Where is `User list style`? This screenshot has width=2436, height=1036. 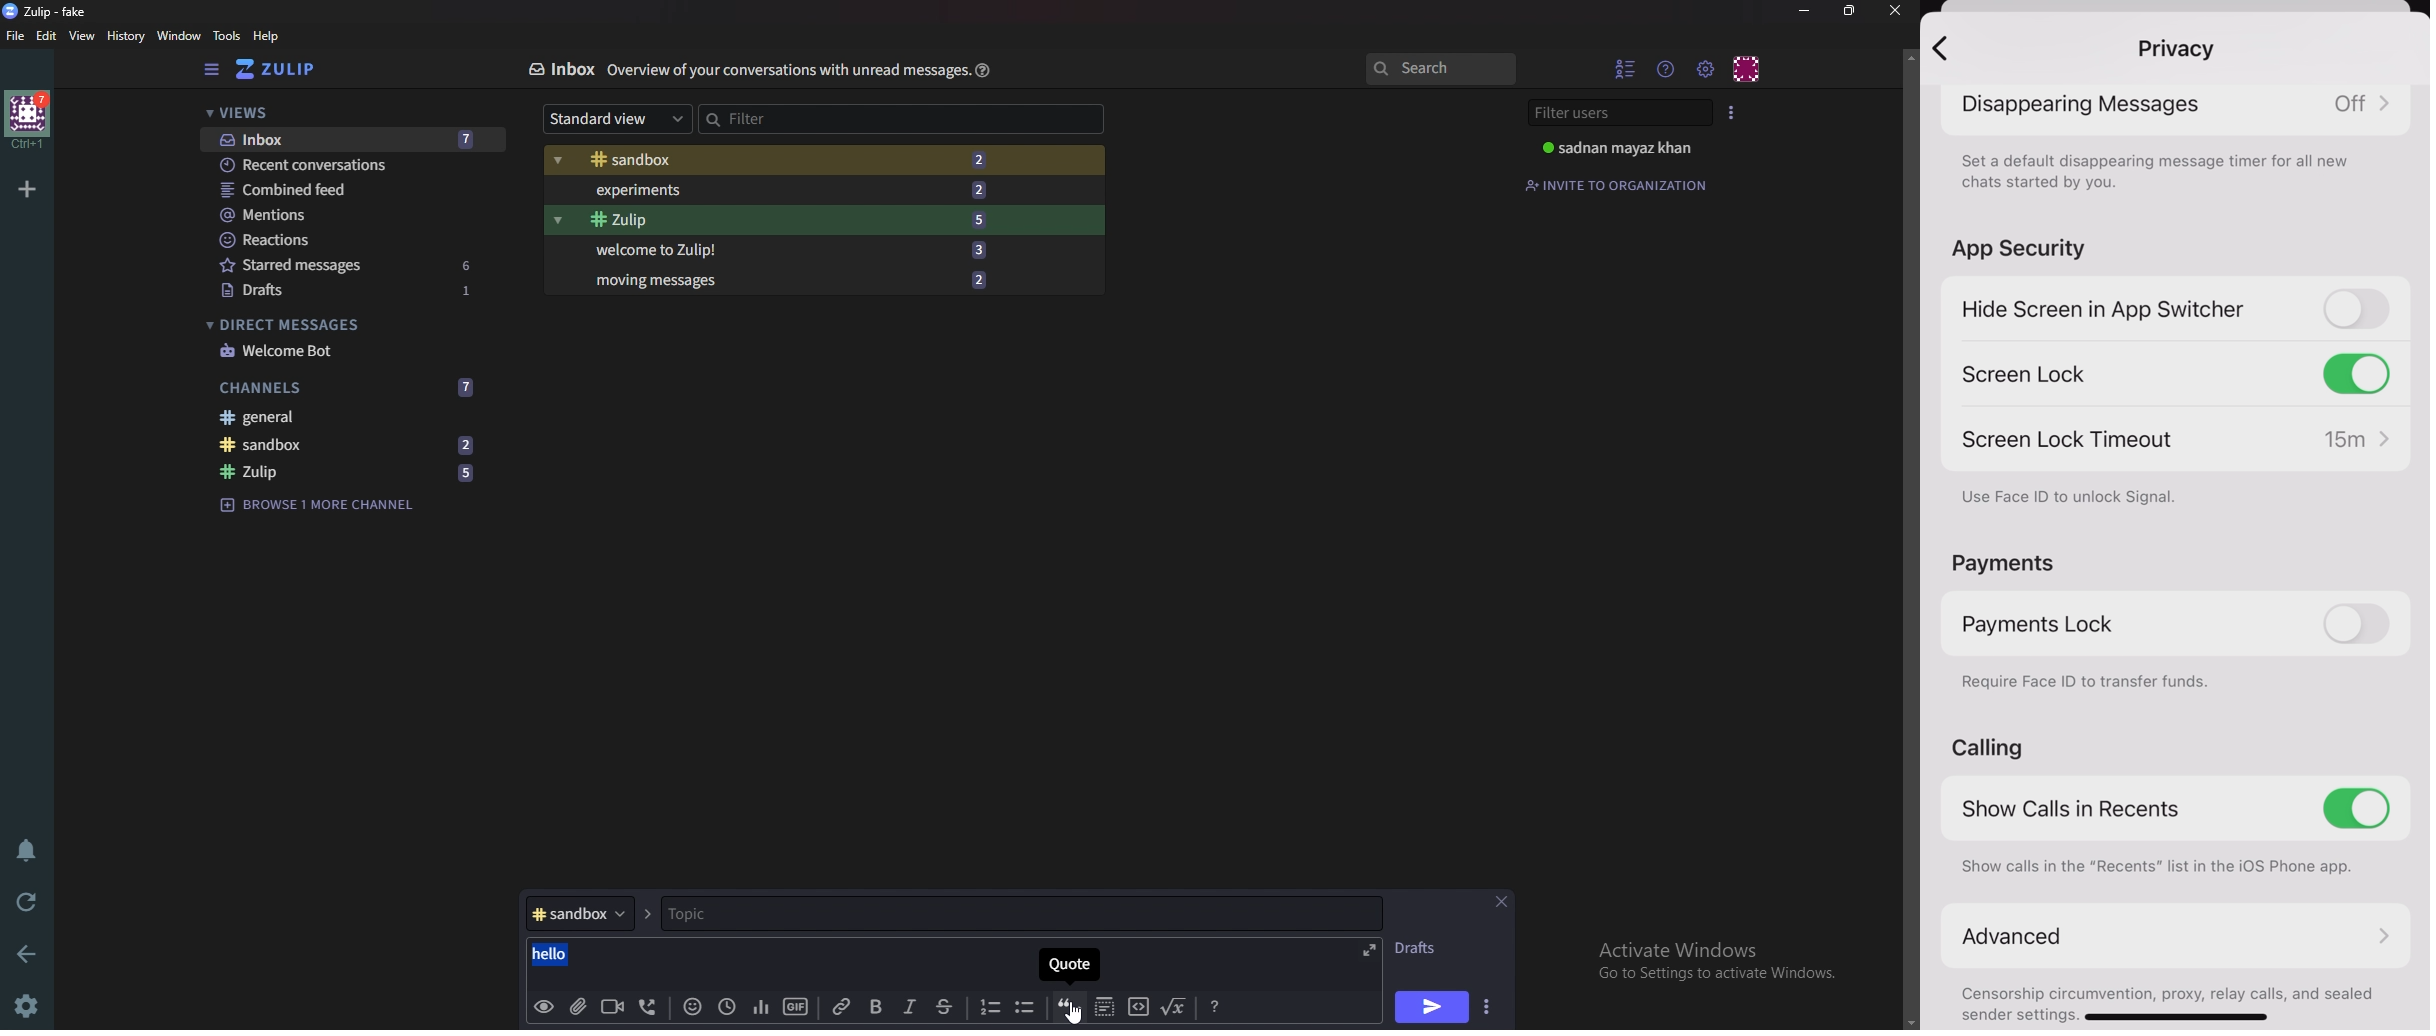
User list style is located at coordinates (1733, 112).